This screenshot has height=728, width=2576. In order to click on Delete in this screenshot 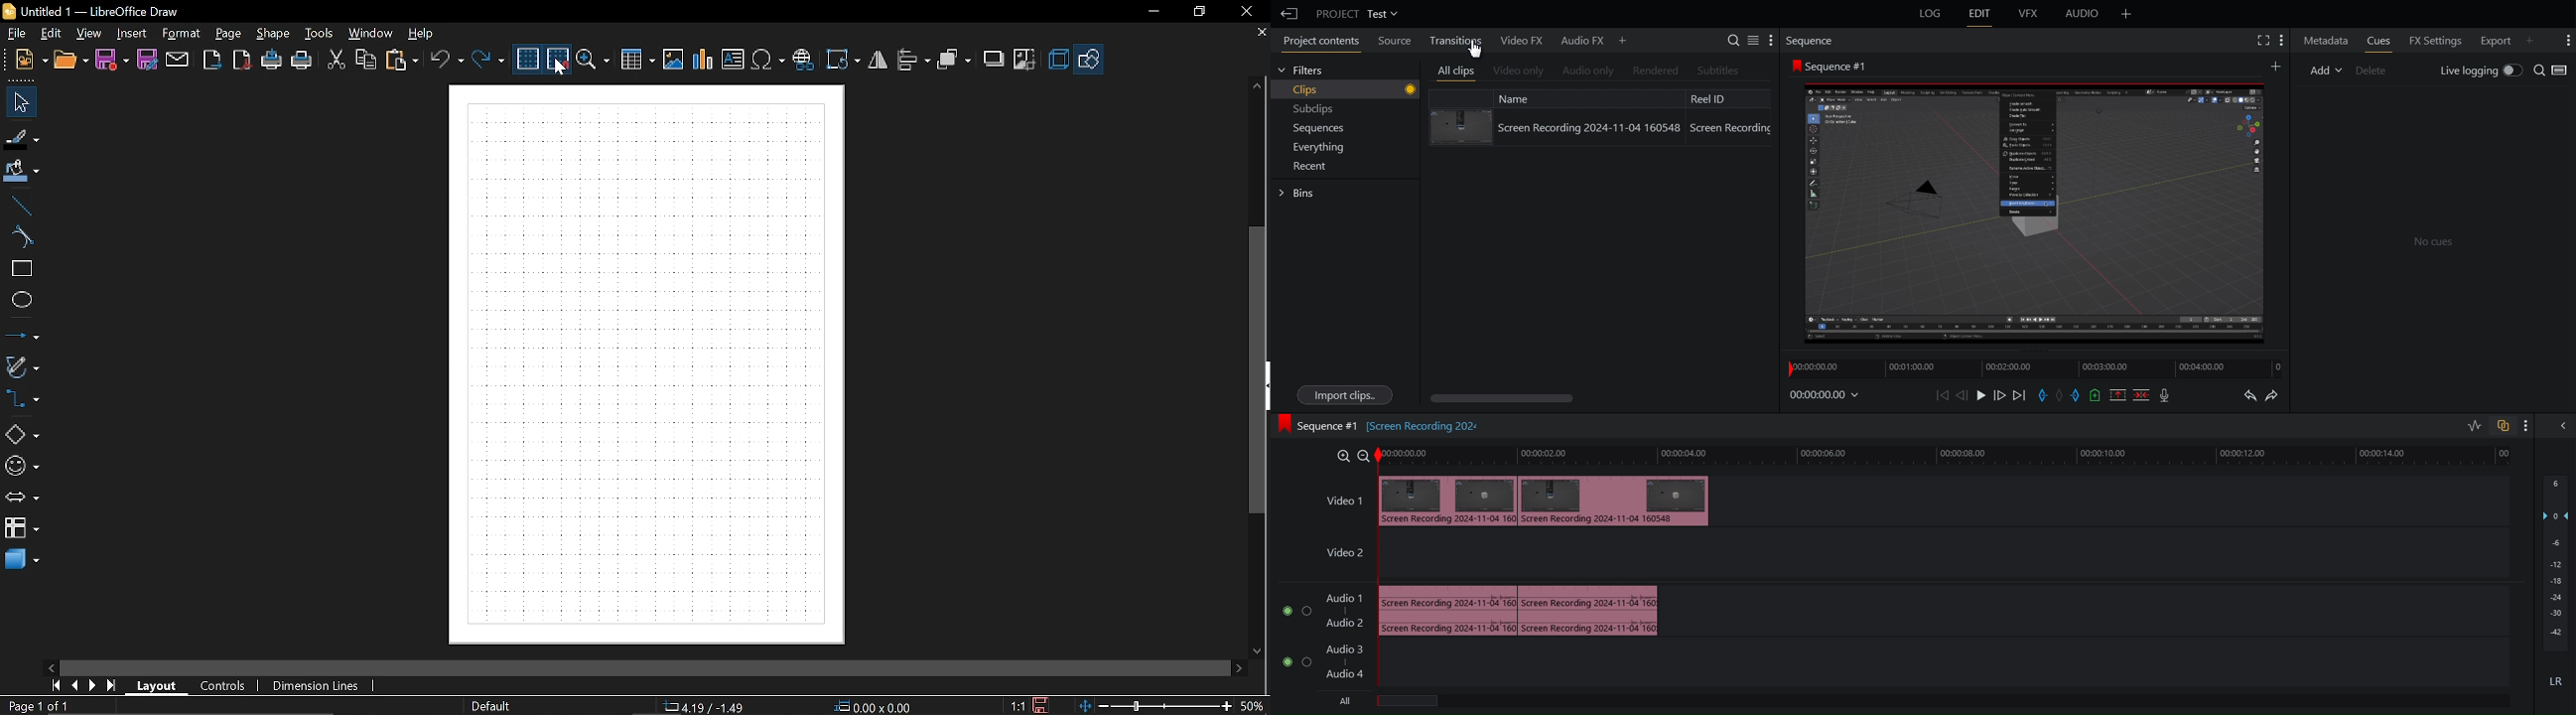, I will do `click(2371, 69)`.